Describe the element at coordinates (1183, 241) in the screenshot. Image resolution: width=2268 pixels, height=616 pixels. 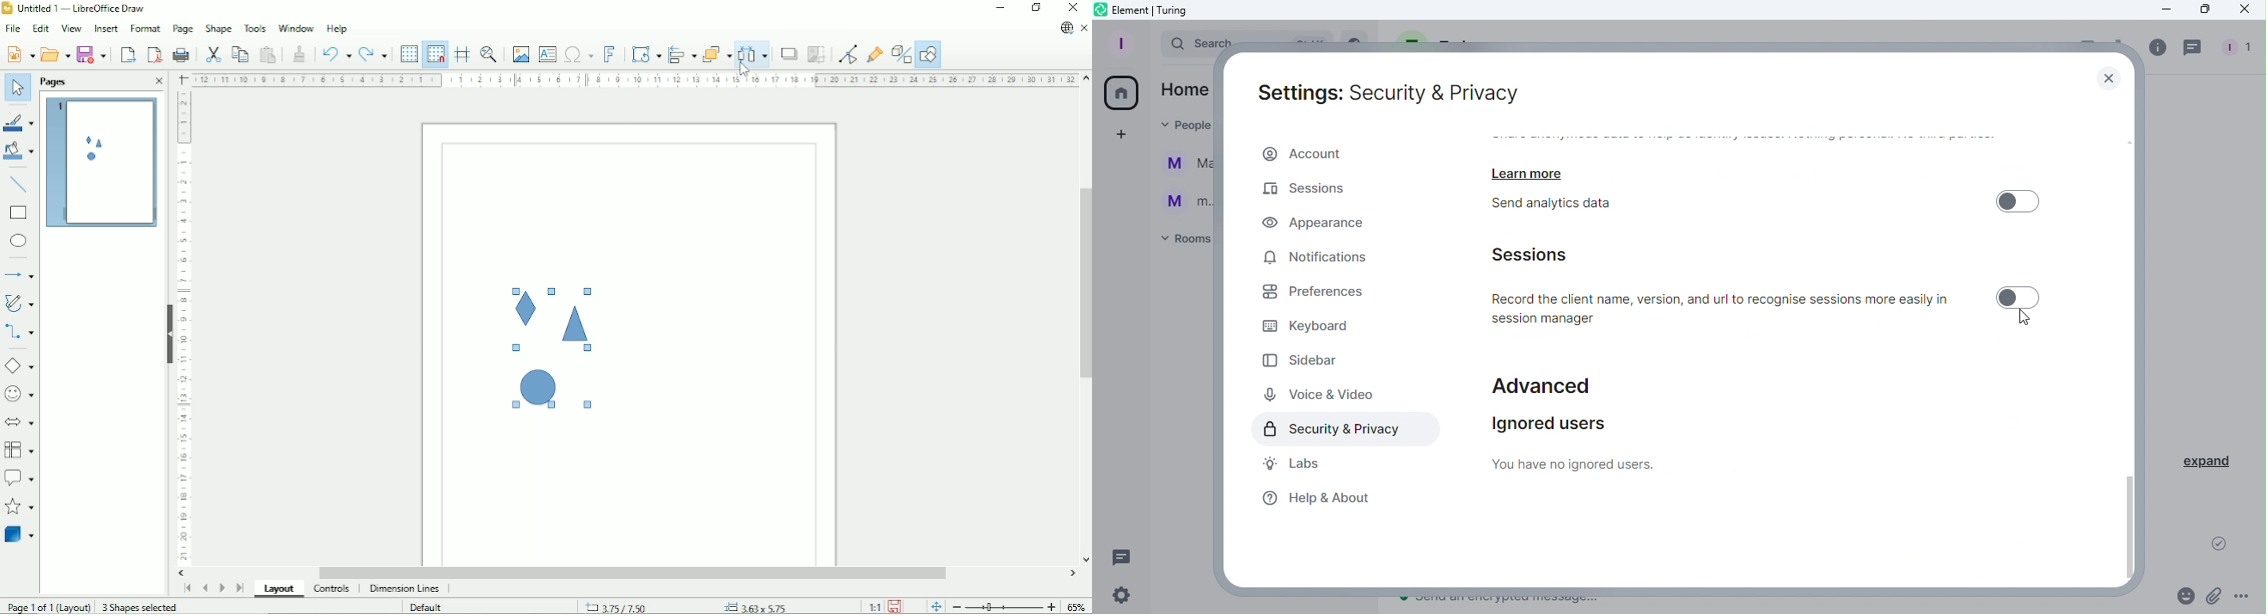
I see `Rooms` at that location.